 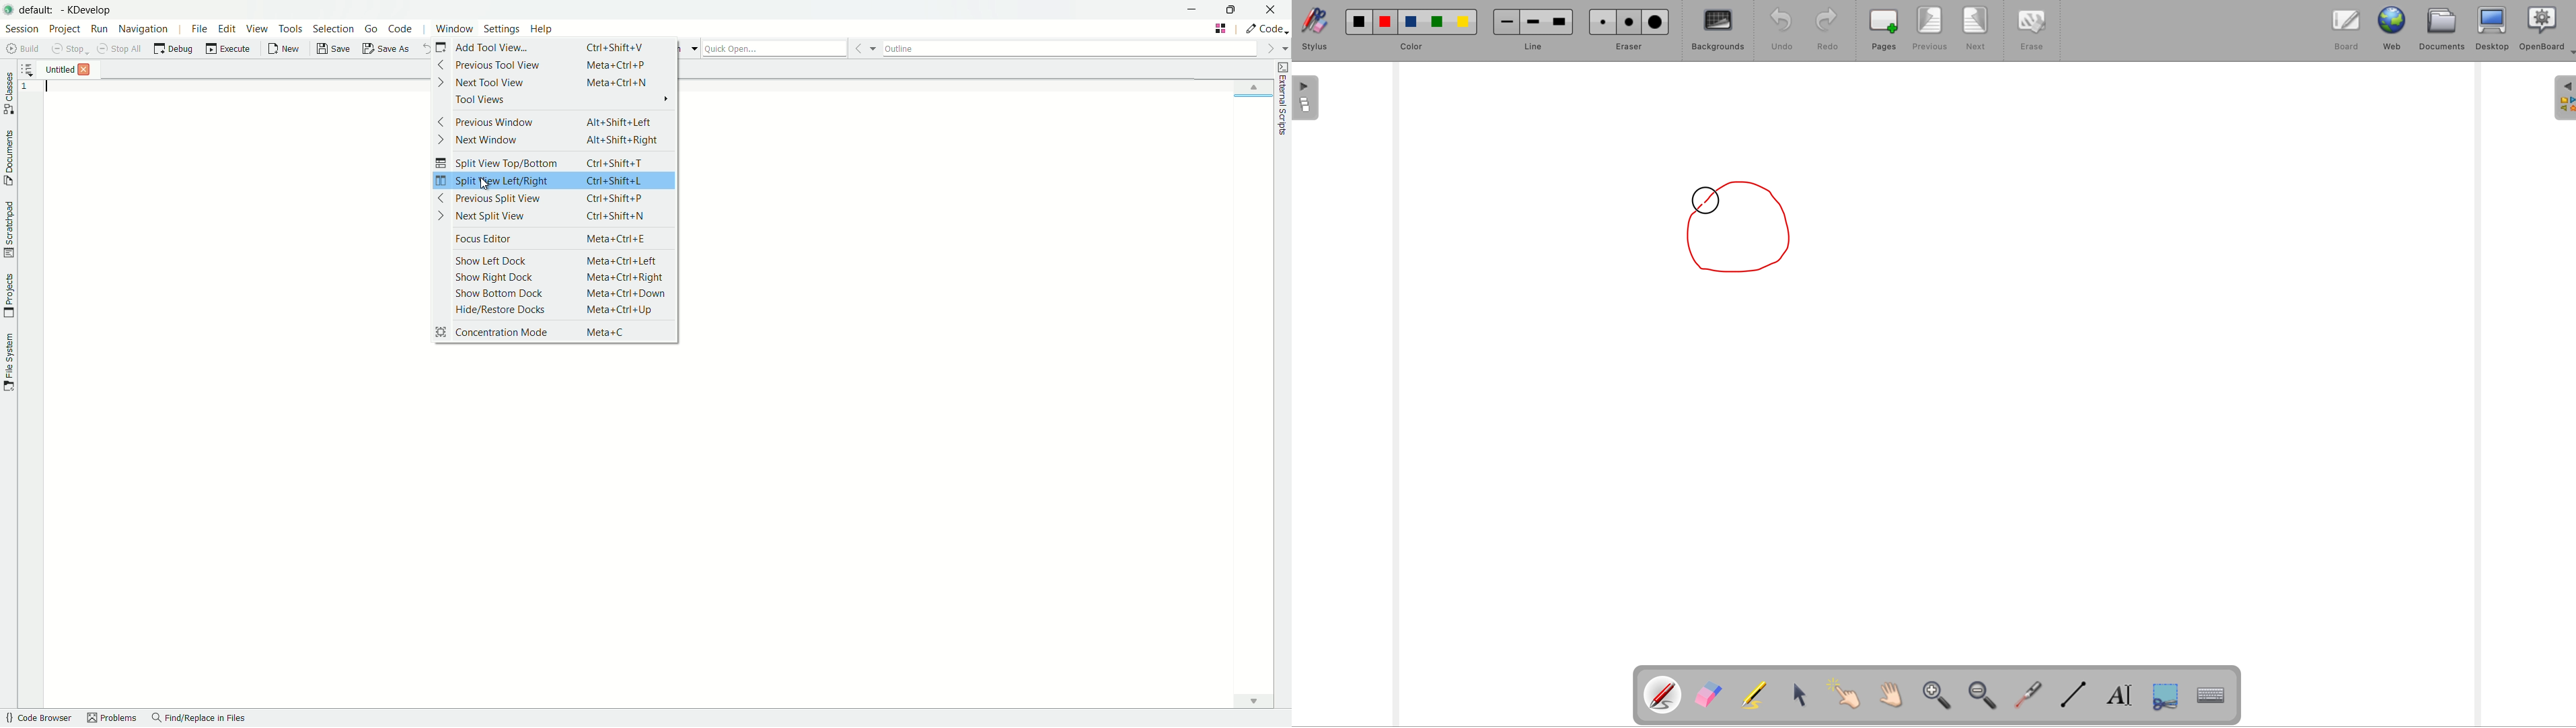 I want to click on app name, so click(x=89, y=10).